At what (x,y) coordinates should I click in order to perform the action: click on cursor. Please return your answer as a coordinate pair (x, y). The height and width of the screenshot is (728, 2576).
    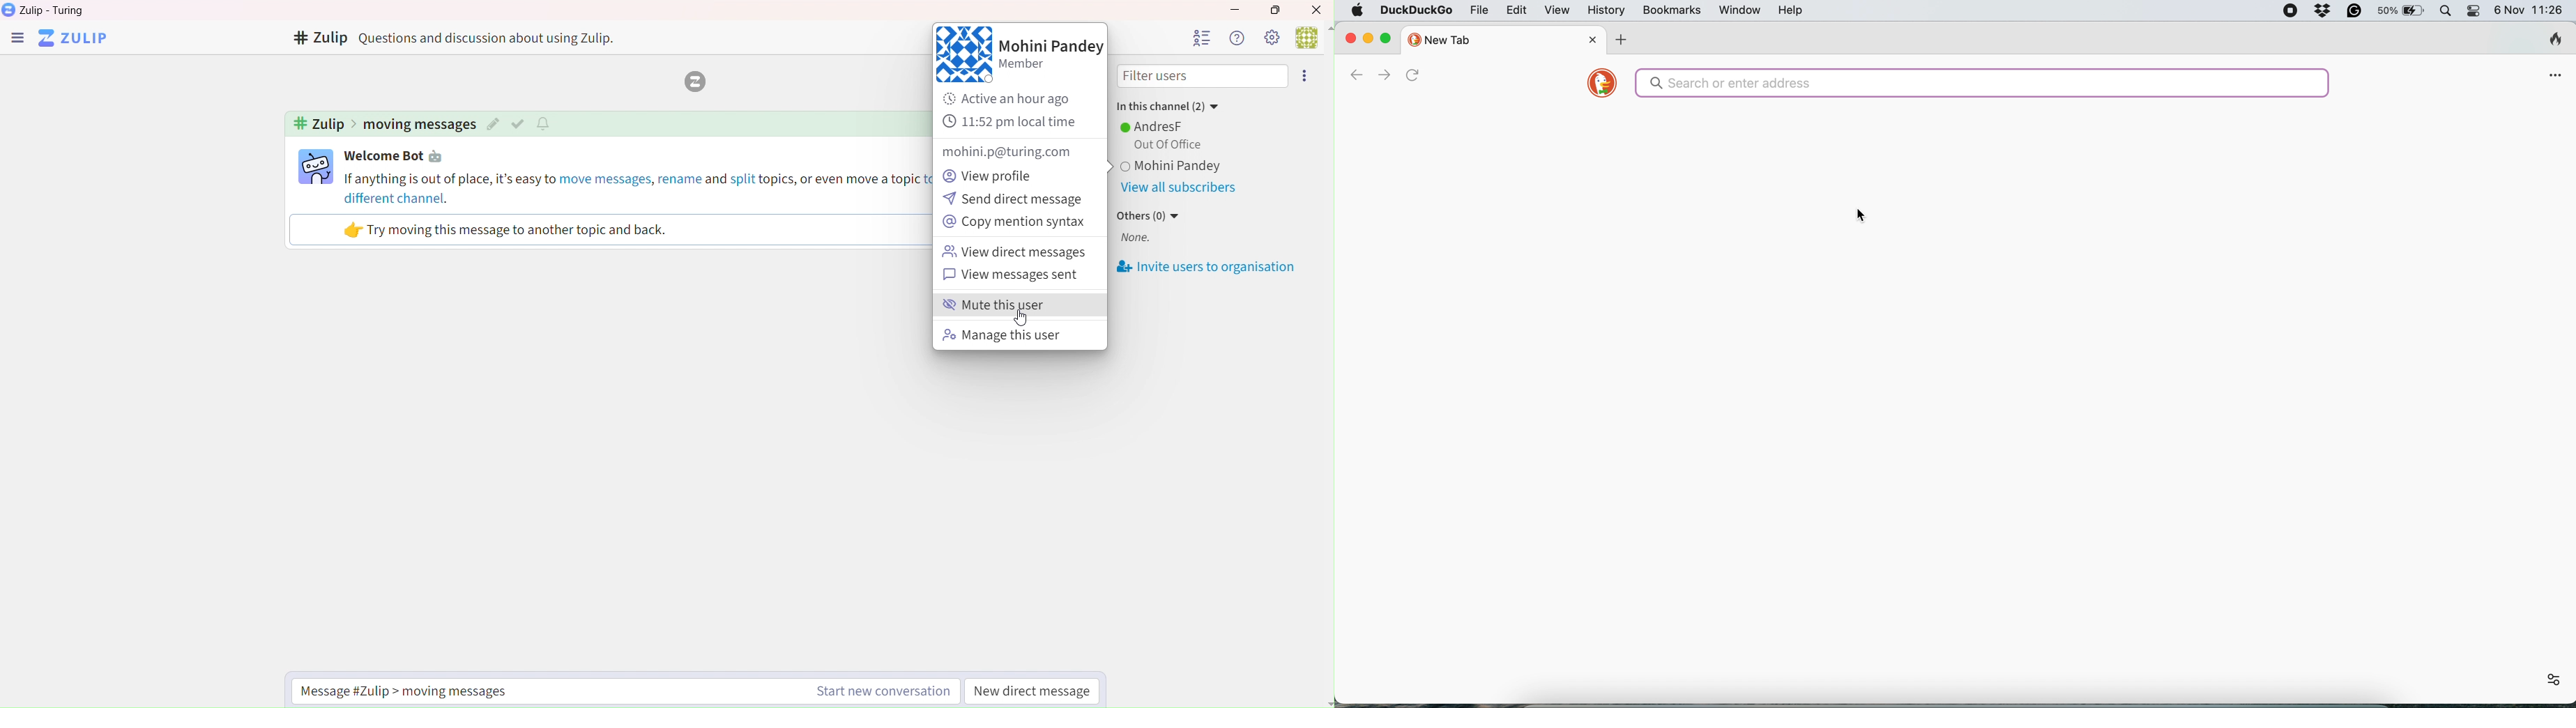
    Looking at the image, I should click on (1020, 321).